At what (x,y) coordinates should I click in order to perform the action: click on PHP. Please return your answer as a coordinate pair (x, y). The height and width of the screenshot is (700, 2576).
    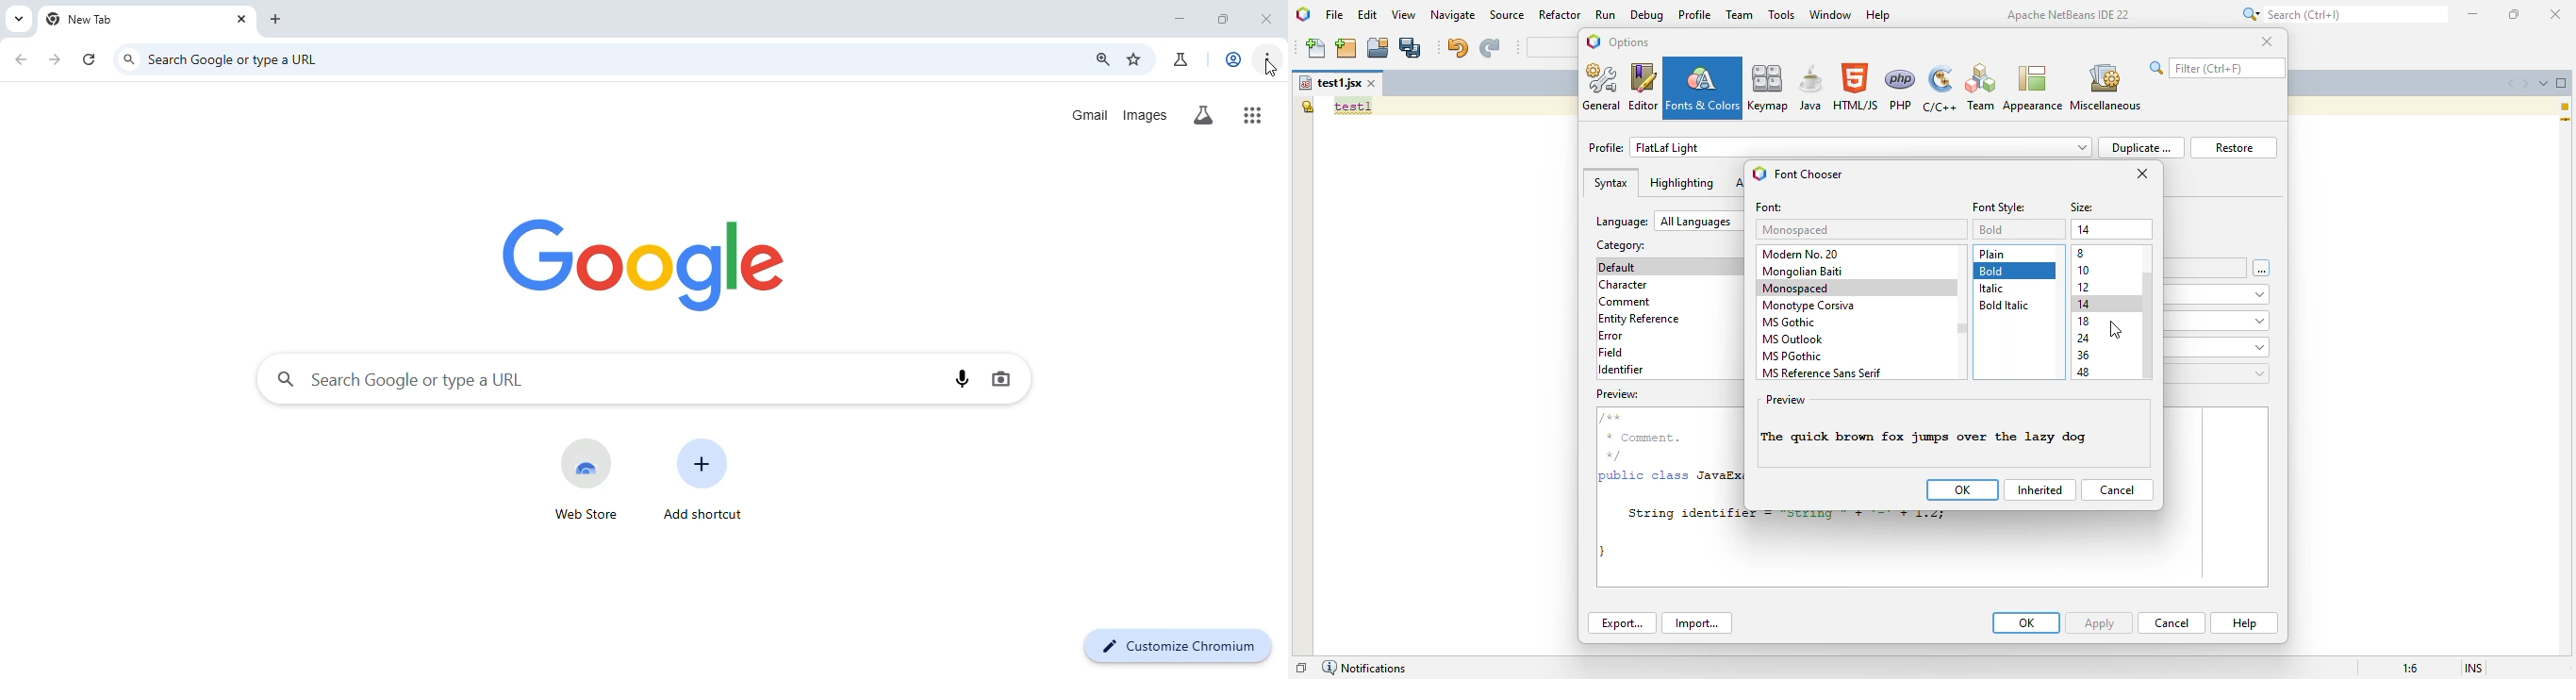
    Looking at the image, I should click on (1902, 88).